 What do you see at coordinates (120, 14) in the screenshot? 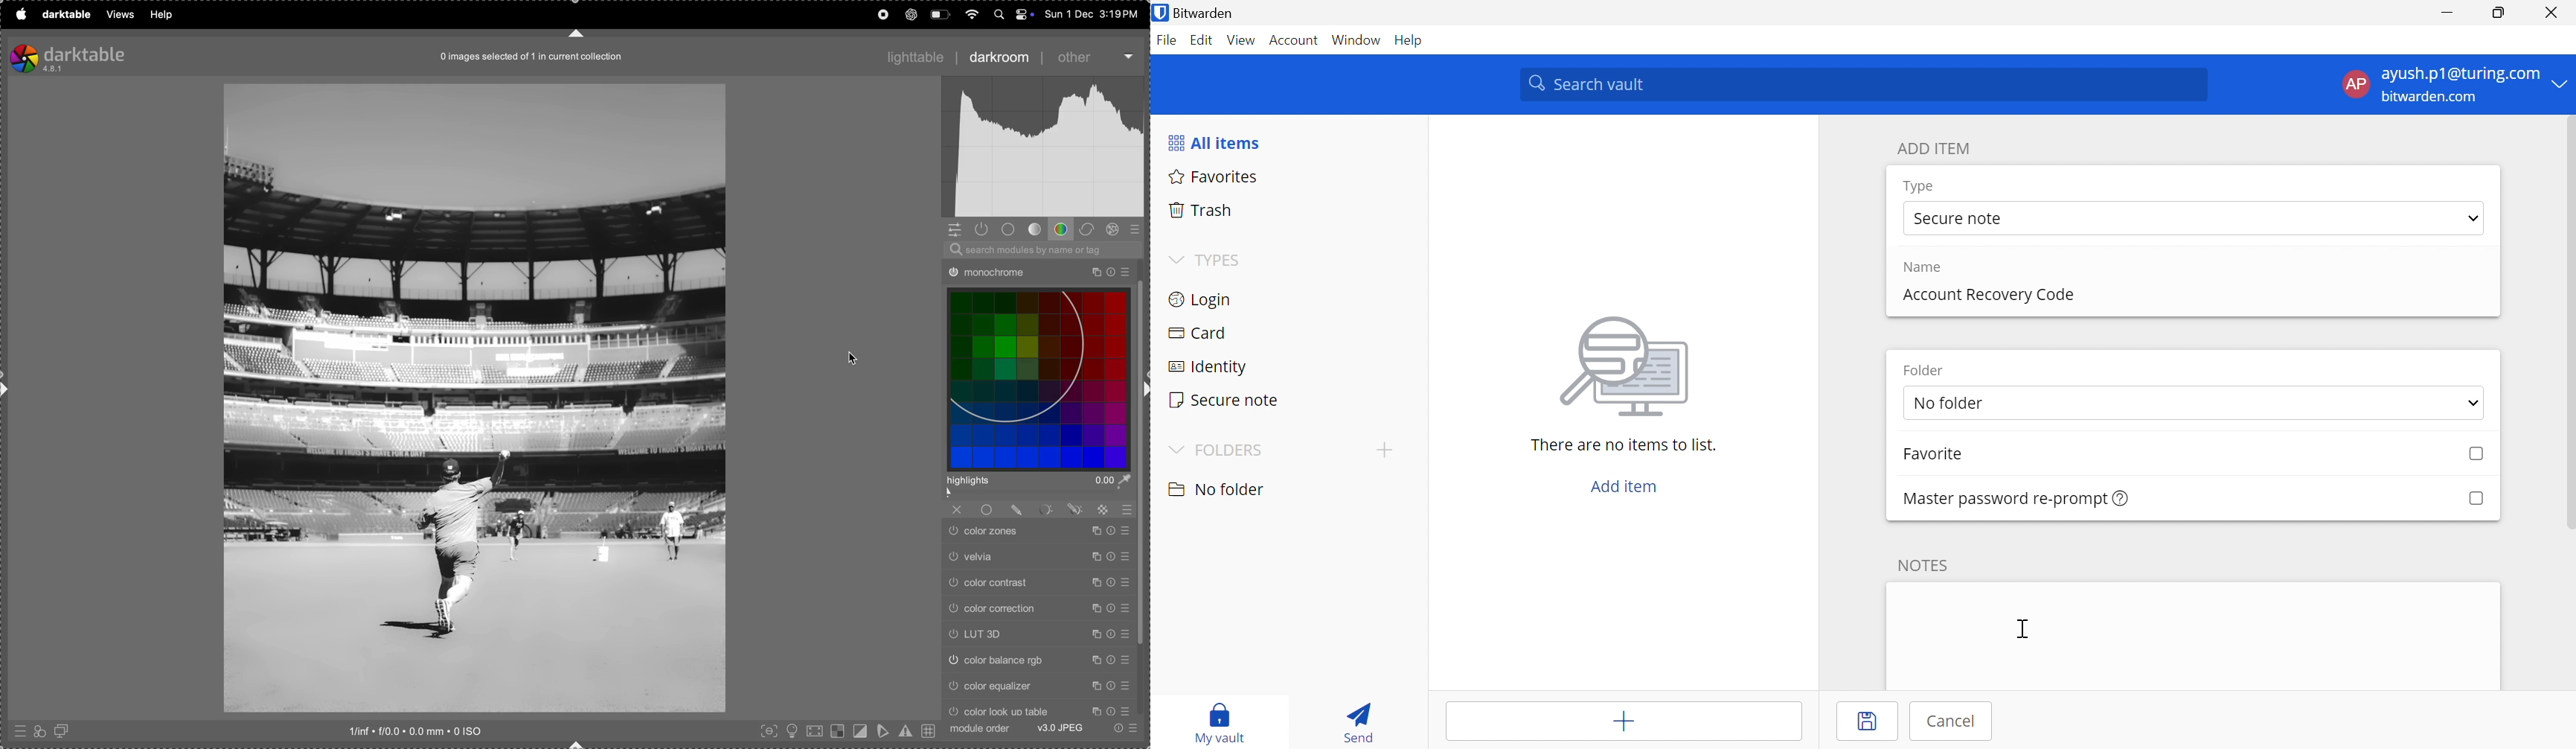
I see `views` at bounding box center [120, 14].